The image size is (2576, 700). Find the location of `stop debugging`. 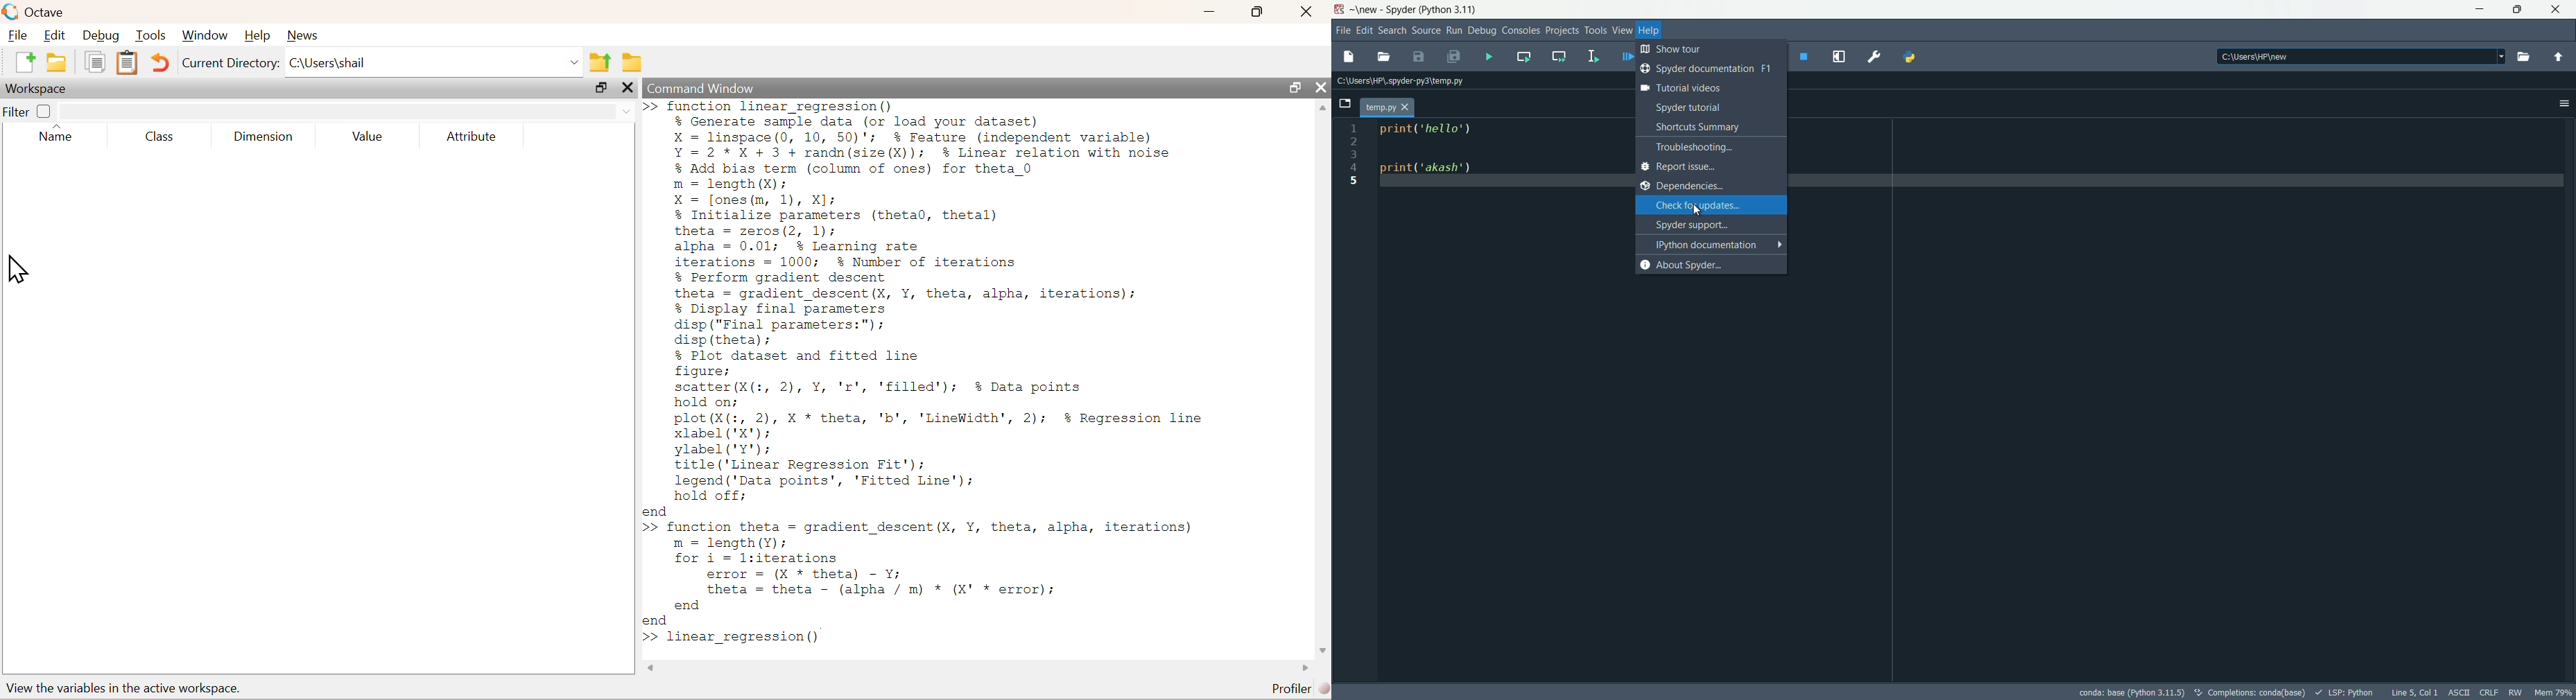

stop debugging is located at coordinates (1805, 56).